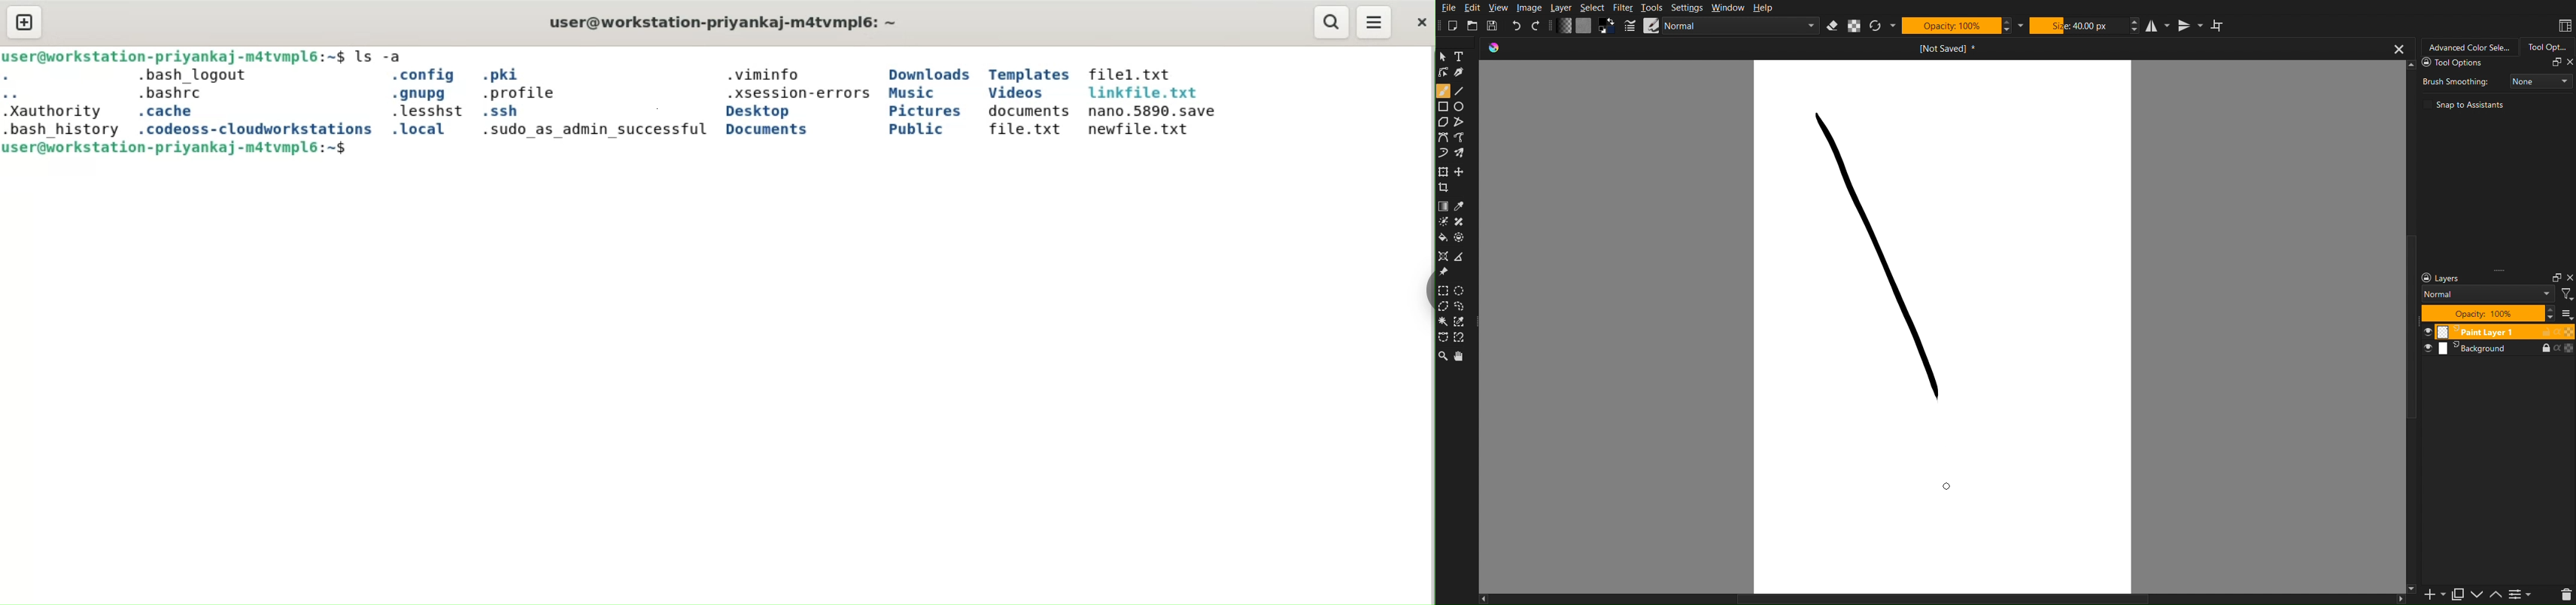 The width and height of the screenshot is (2576, 616). What do you see at coordinates (1443, 220) in the screenshot?
I see `Brush` at bounding box center [1443, 220].